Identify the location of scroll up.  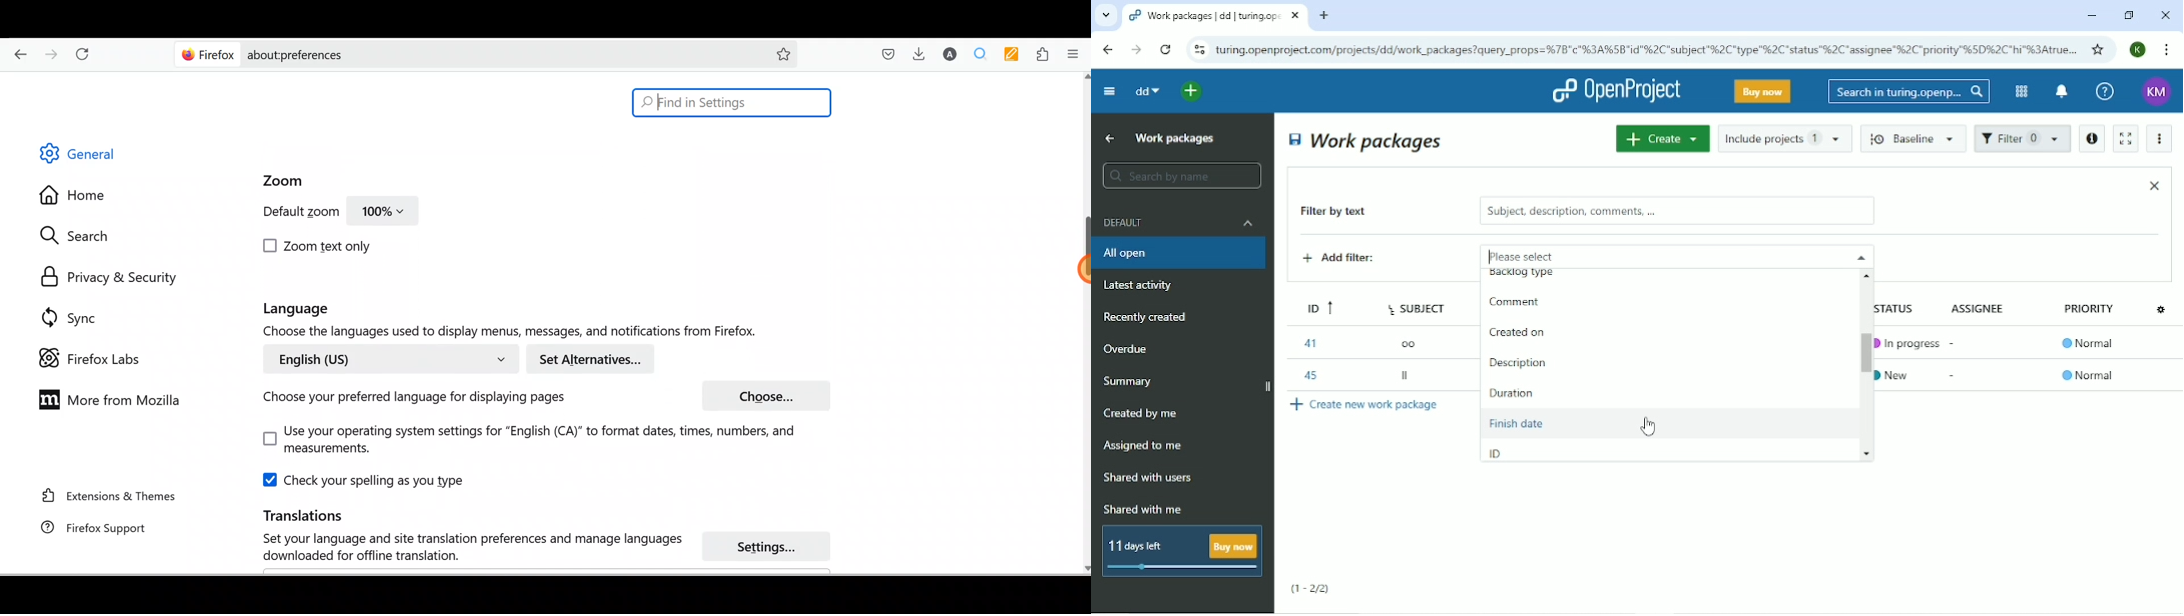
(1870, 275).